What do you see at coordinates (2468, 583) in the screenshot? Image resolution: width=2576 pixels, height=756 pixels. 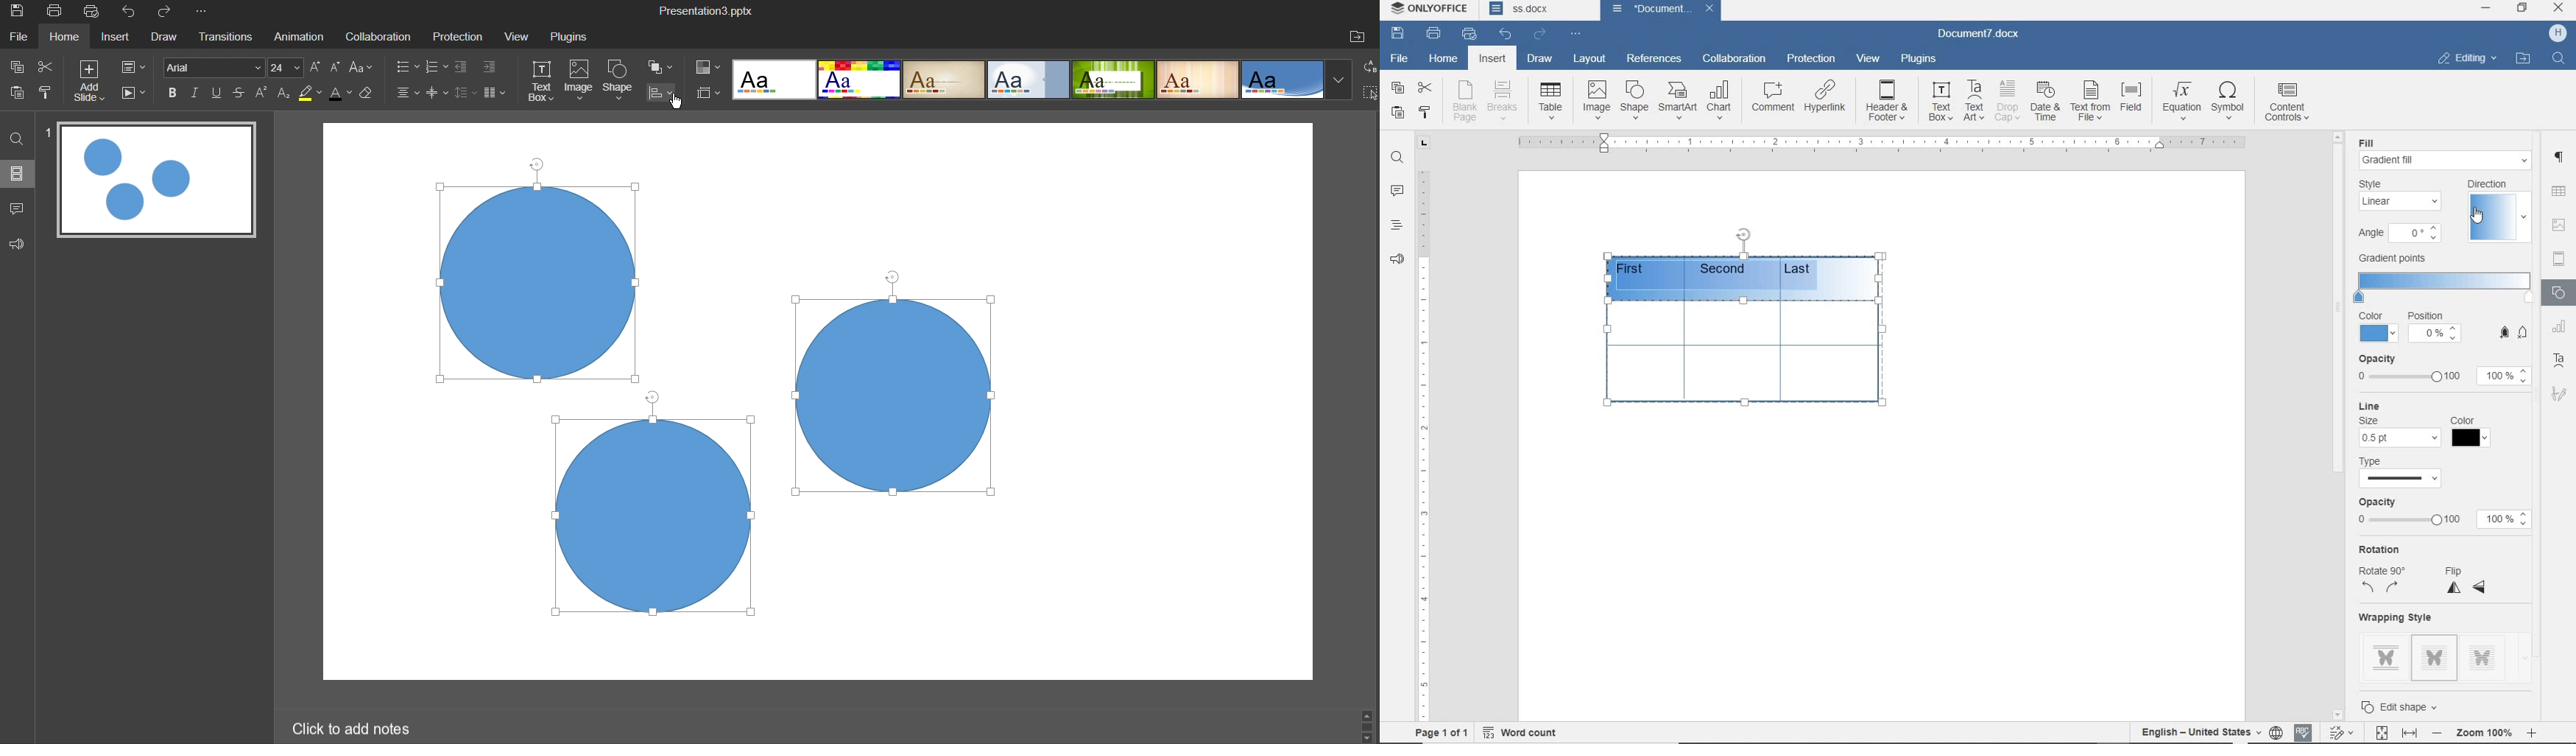 I see `flip` at bounding box center [2468, 583].